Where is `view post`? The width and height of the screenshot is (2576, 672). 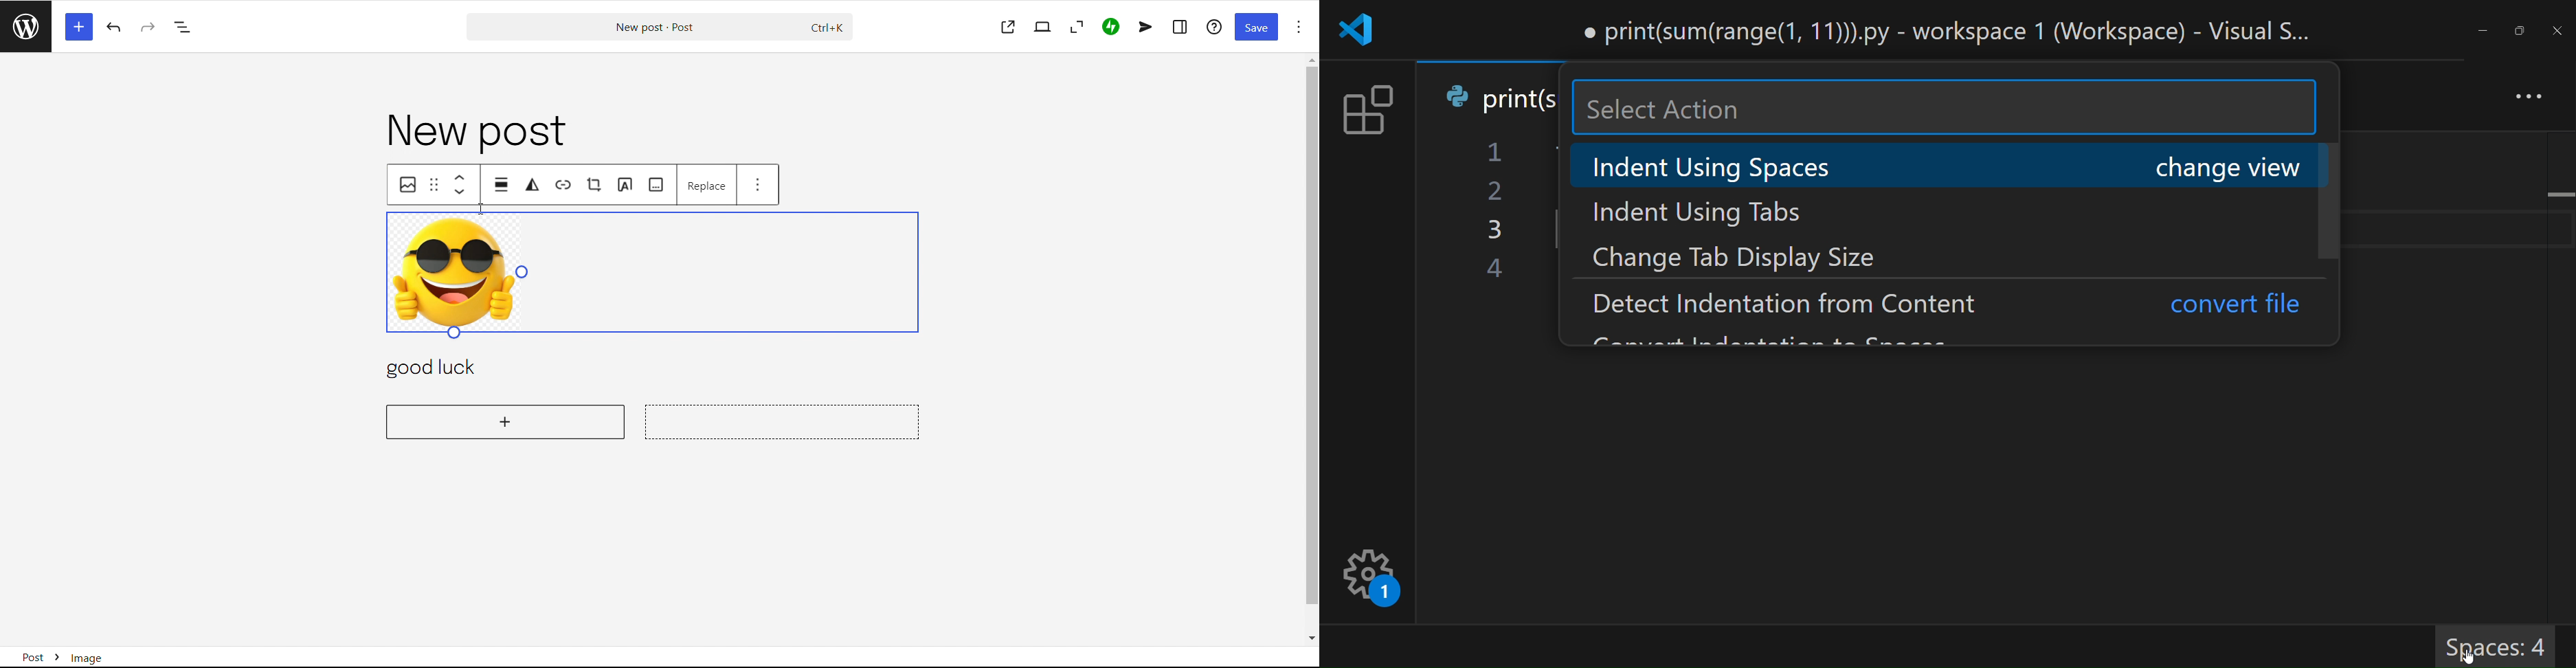
view post is located at coordinates (1008, 27).